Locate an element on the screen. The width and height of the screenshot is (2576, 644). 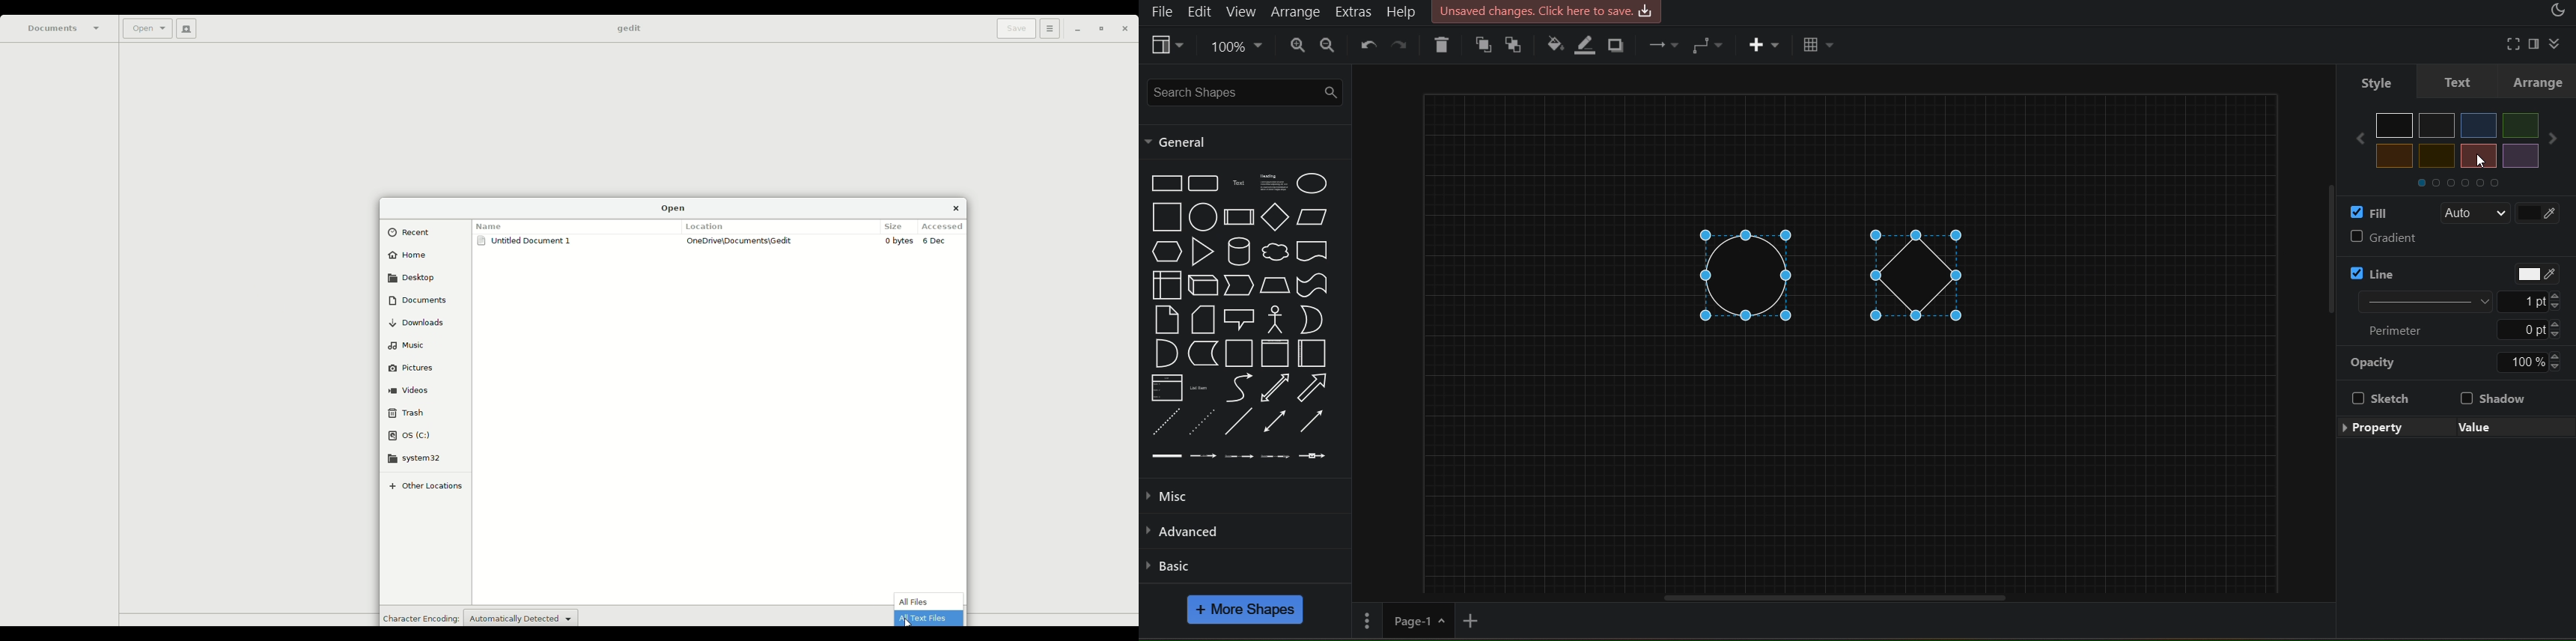
 is located at coordinates (2395, 126).